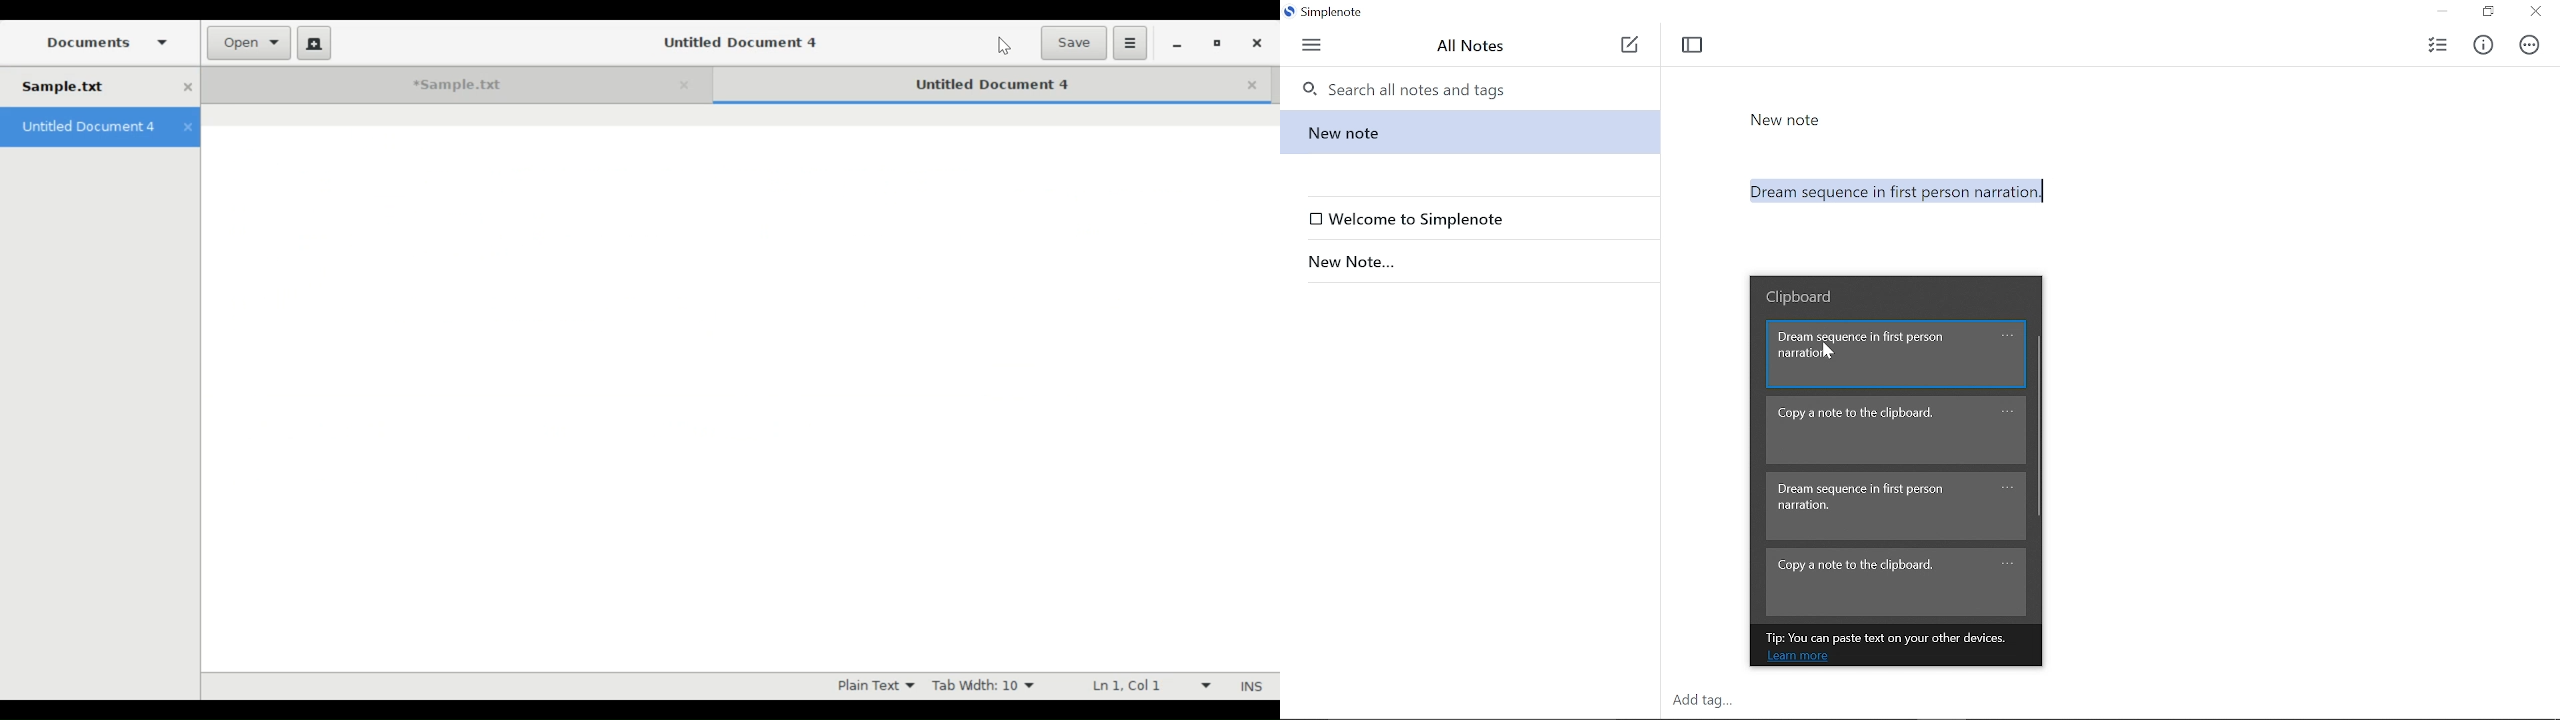  What do you see at coordinates (1259, 45) in the screenshot?
I see `Close` at bounding box center [1259, 45].